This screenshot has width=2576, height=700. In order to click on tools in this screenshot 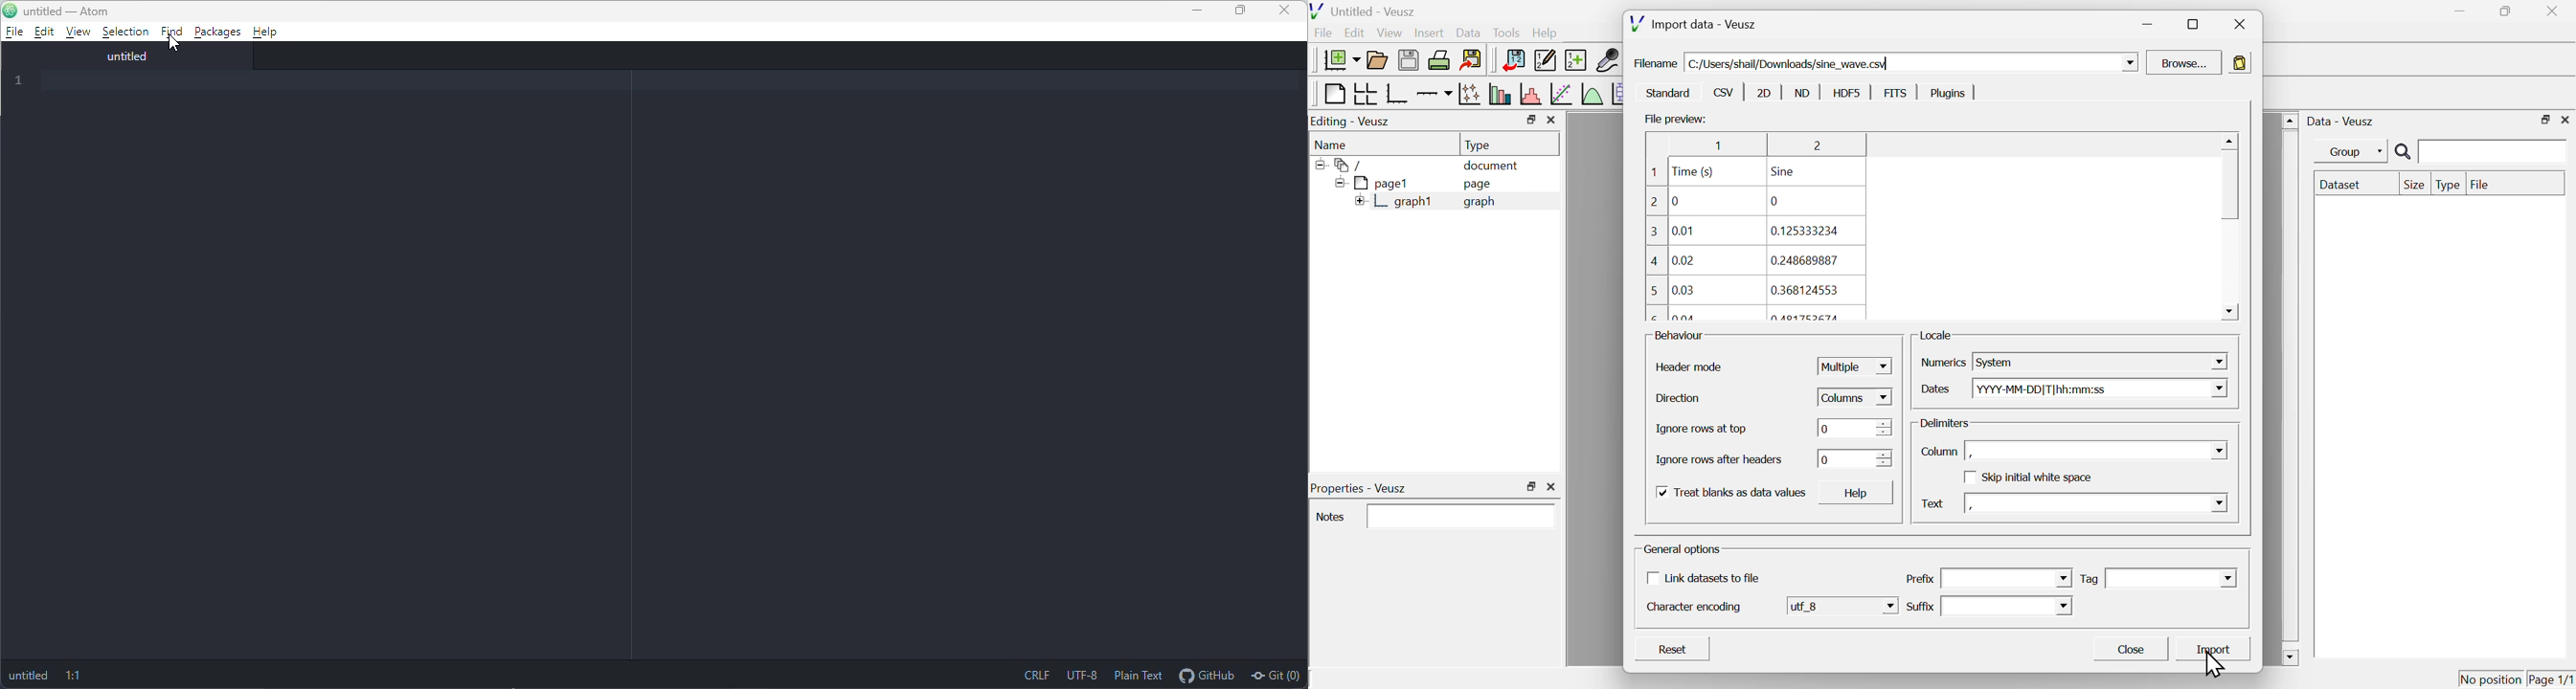, I will do `click(1508, 32)`.